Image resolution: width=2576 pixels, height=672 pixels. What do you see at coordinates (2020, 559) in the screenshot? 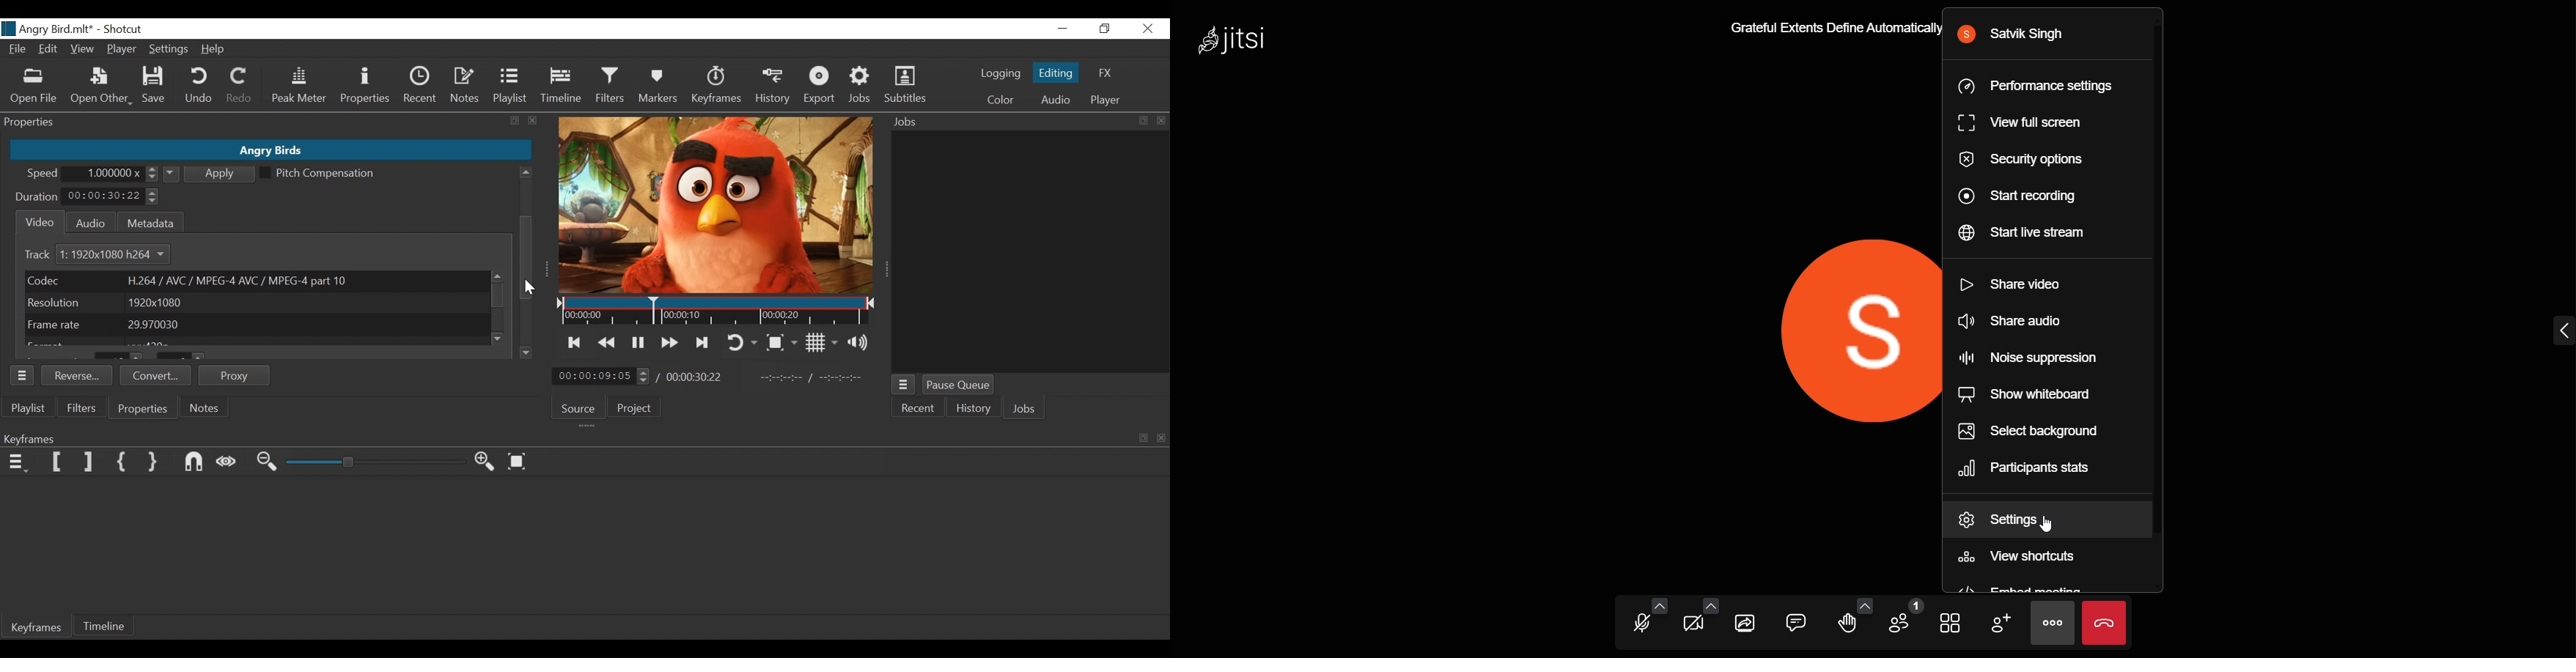
I see `view shortcuts` at bounding box center [2020, 559].